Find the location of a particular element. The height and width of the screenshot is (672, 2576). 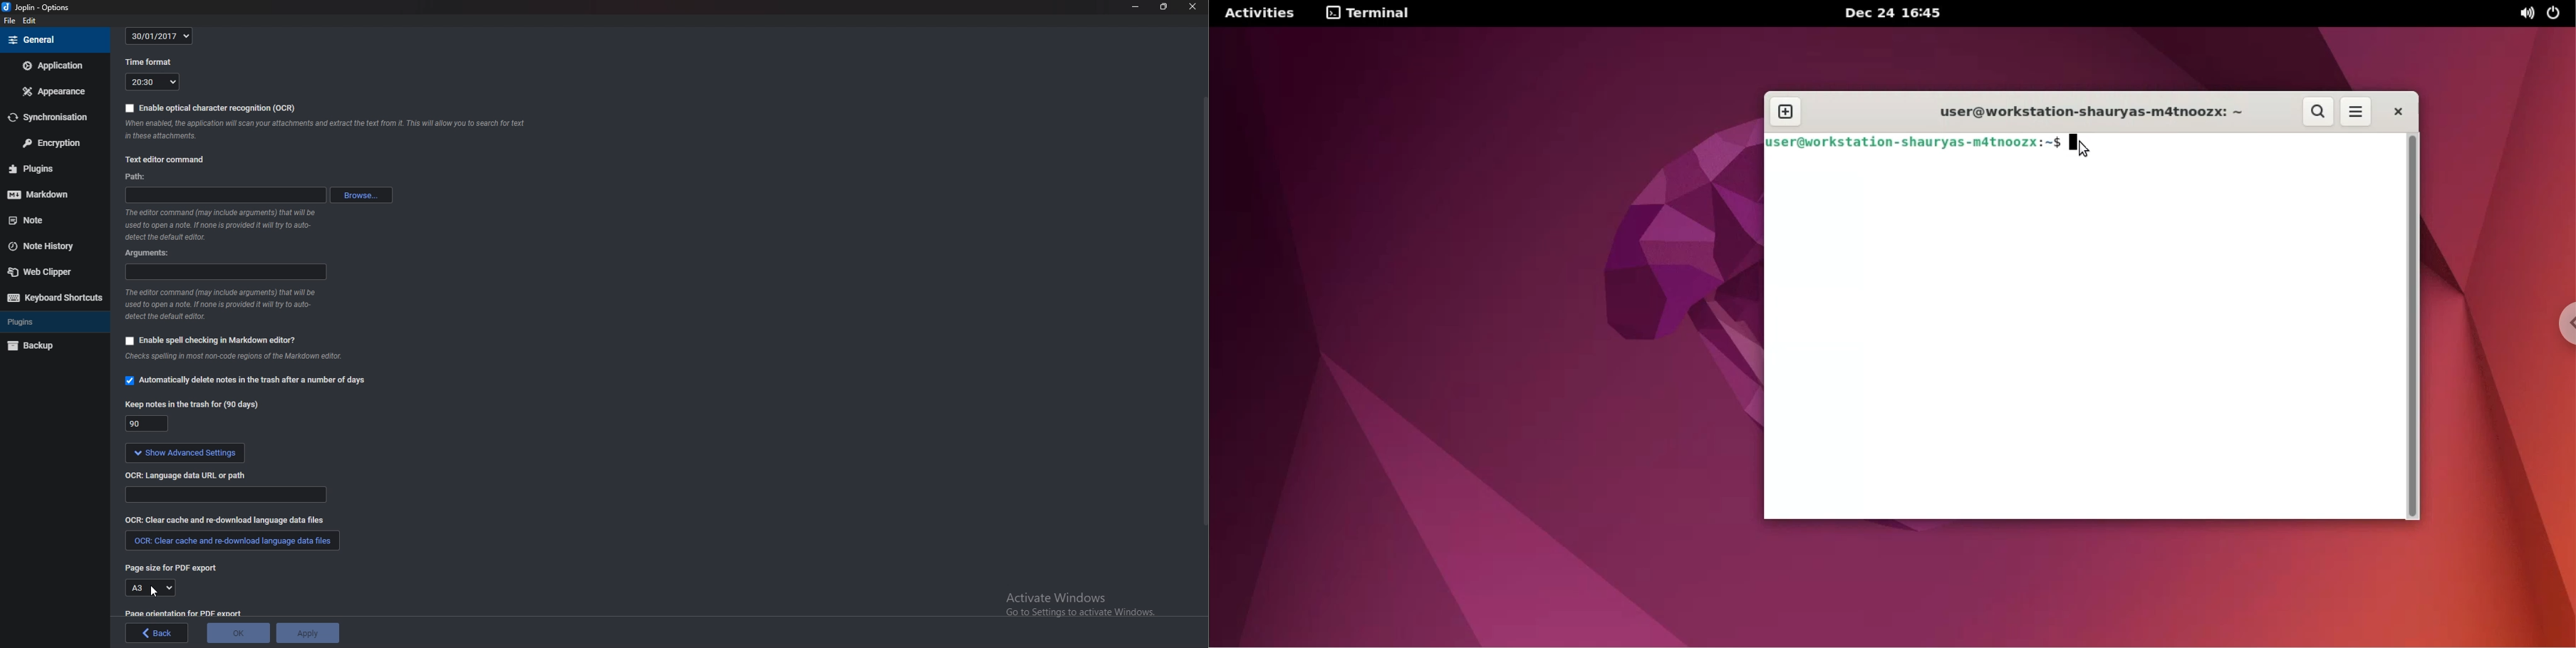

Keep notes in the trash for is located at coordinates (191, 402).